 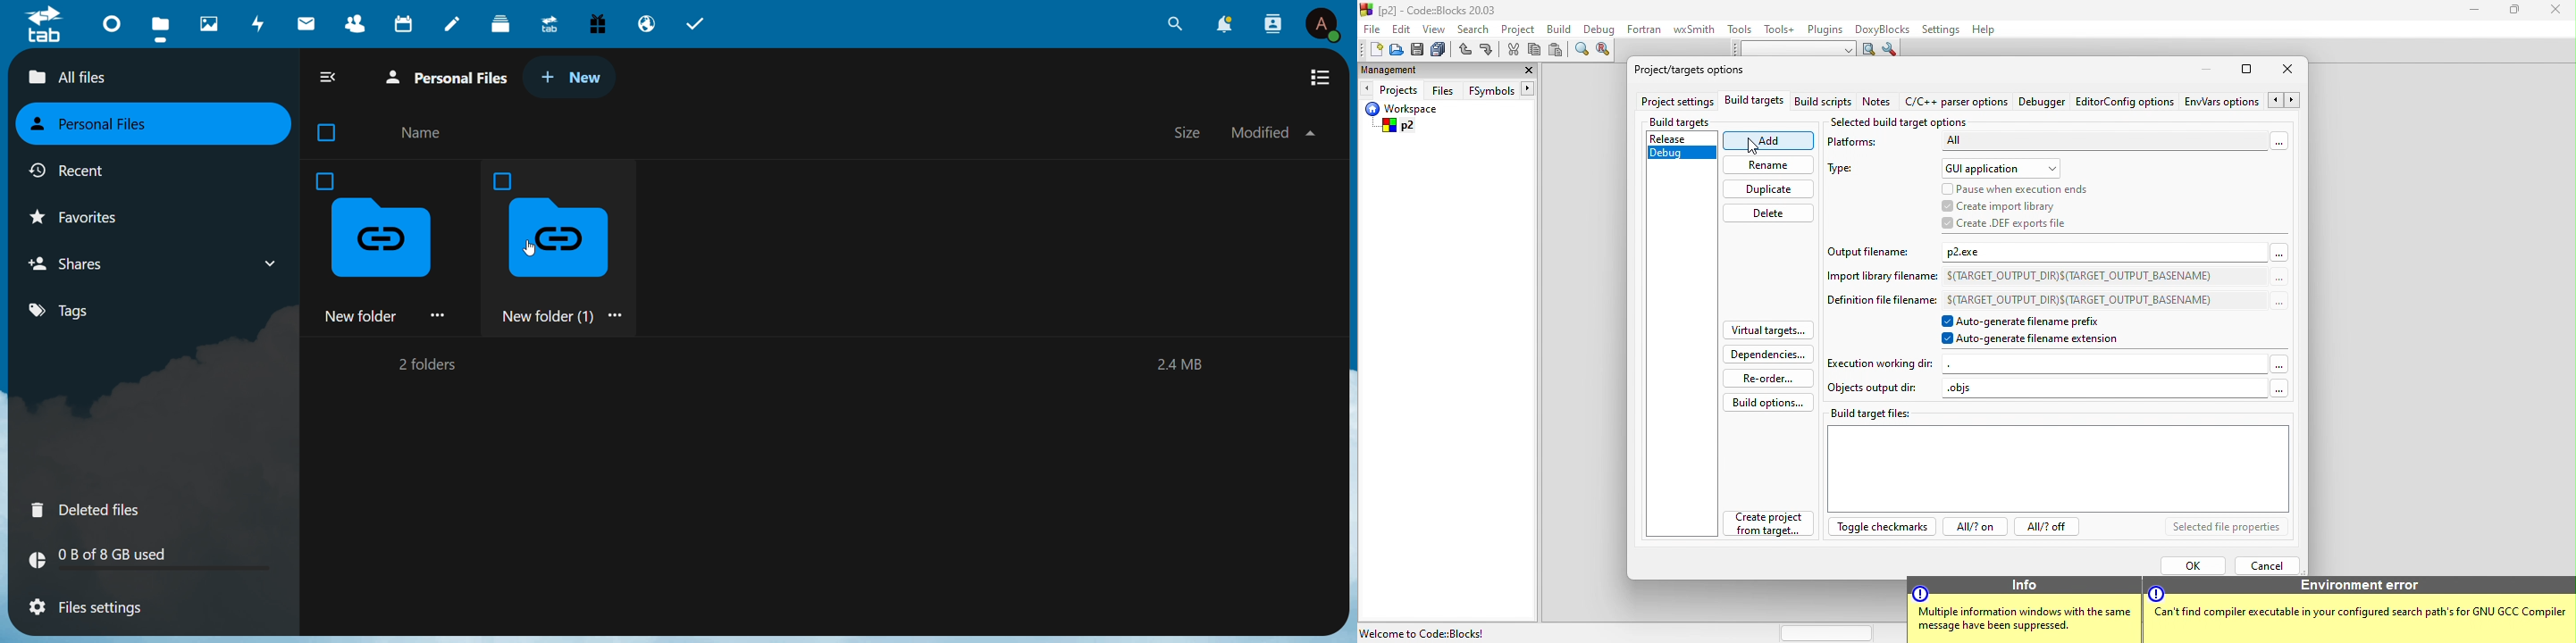 What do you see at coordinates (1789, 49) in the screenshot?
I see `text to search` at bounding box center [1789, 49].